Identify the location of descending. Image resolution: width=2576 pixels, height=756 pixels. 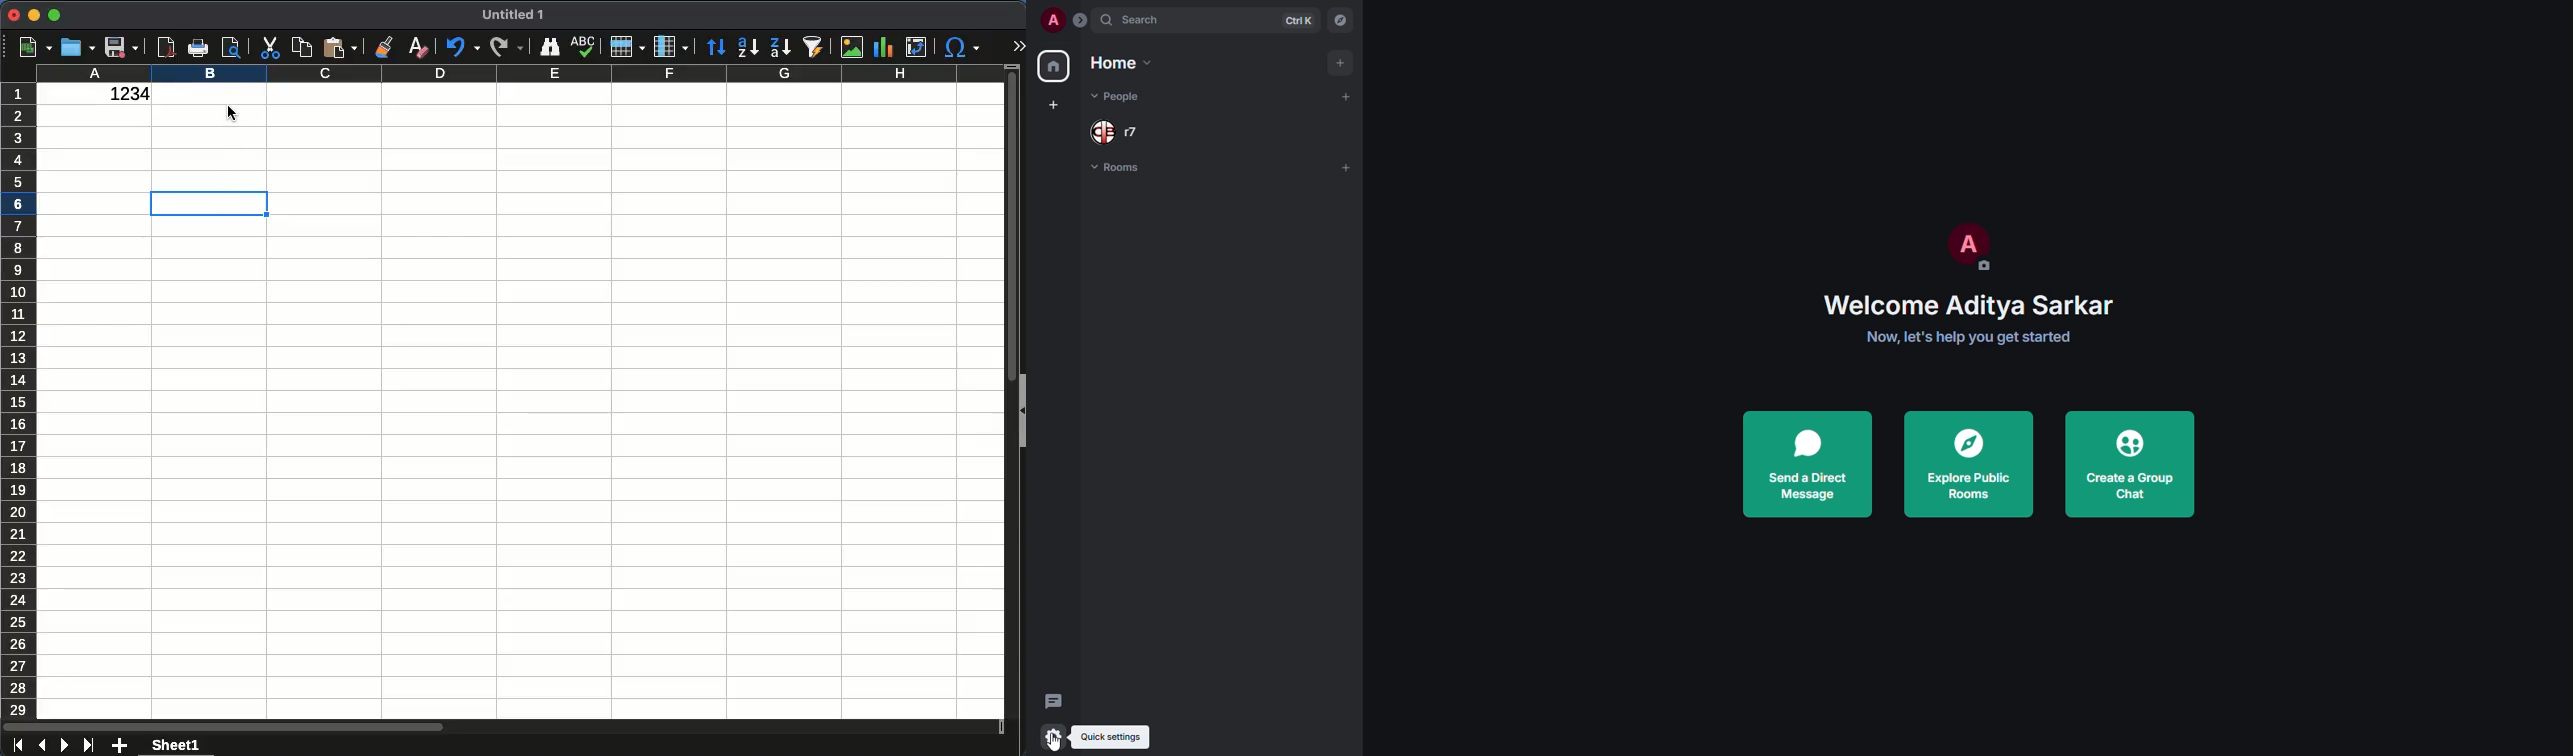
(780, 48).